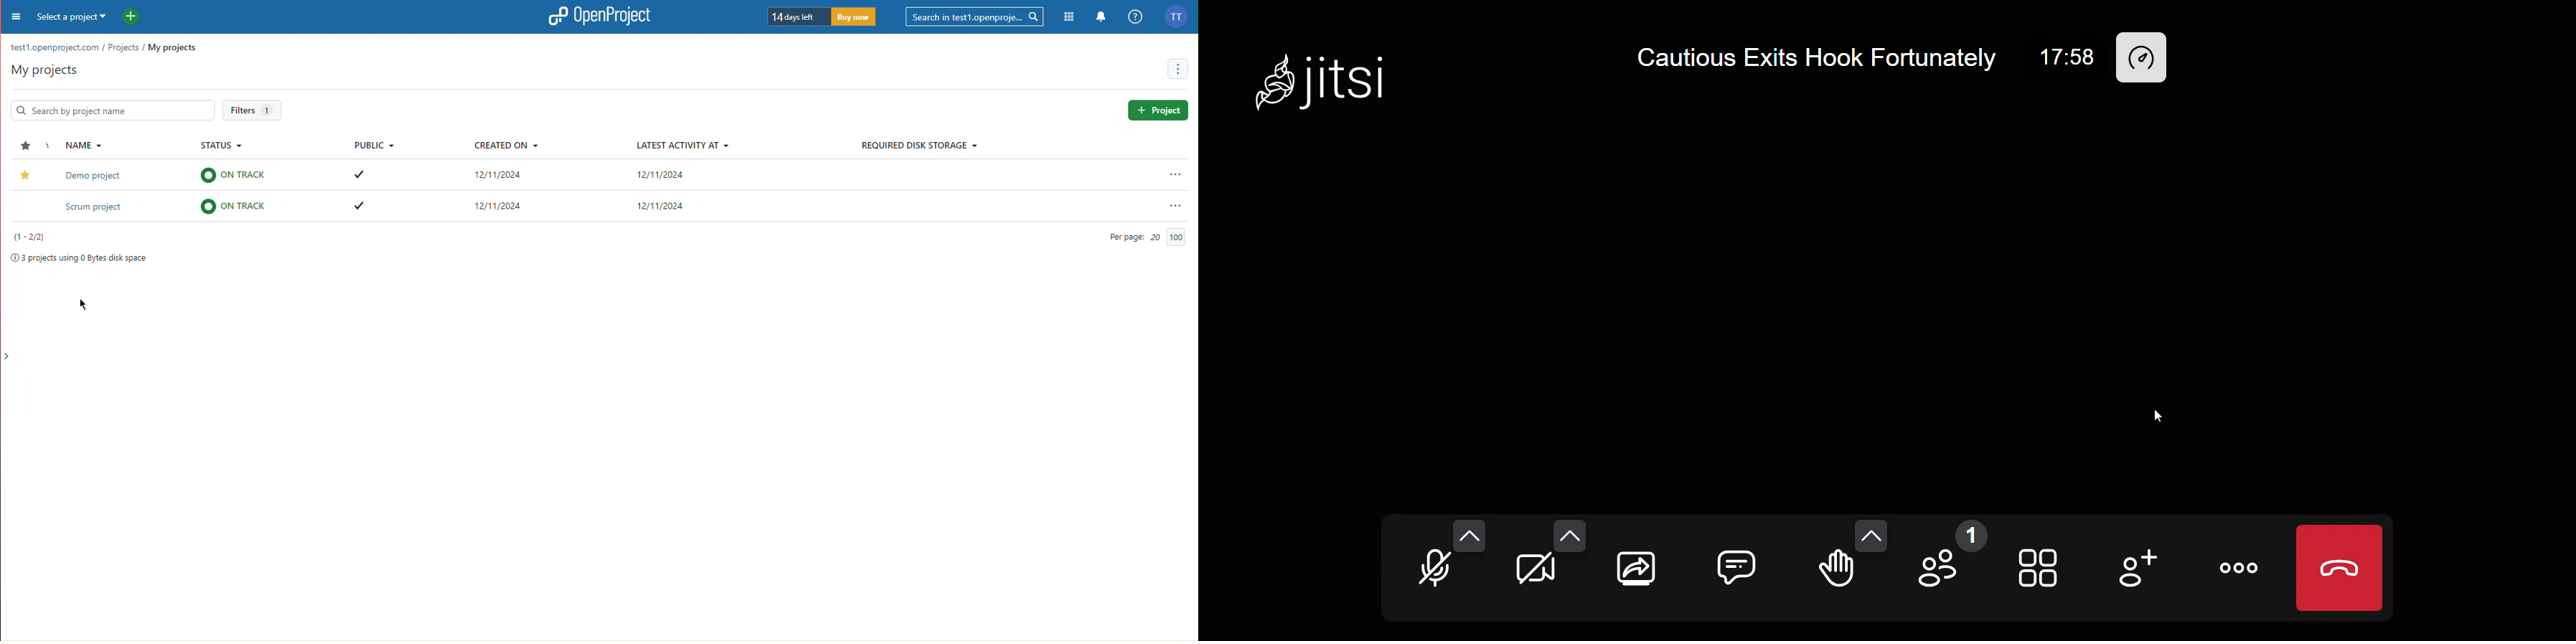 The width and height of the screenshot is (2576, 644). Describe the element at coordinates (108, 110) in the screenshot. I see `Search bar` at that location.